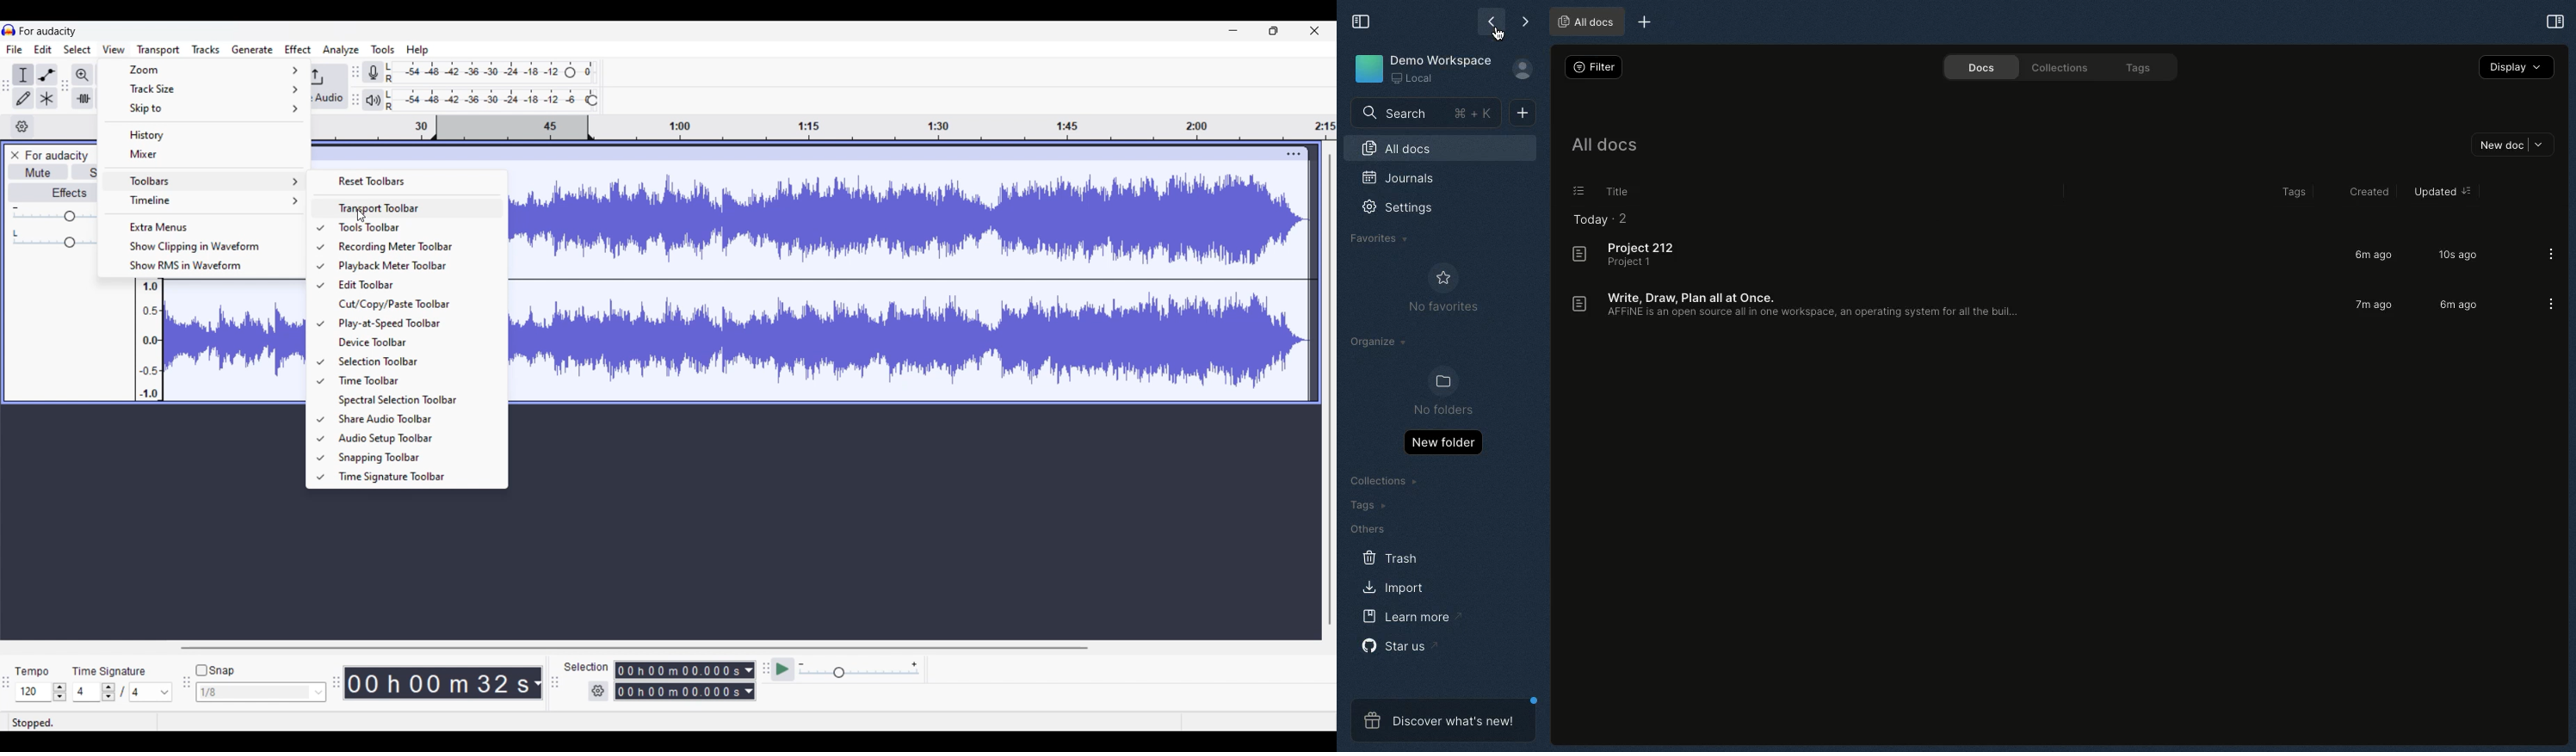 Image resolution: width=2576 pixels, height=756 pixels. I want to click on Trash, so click(1390, 558).